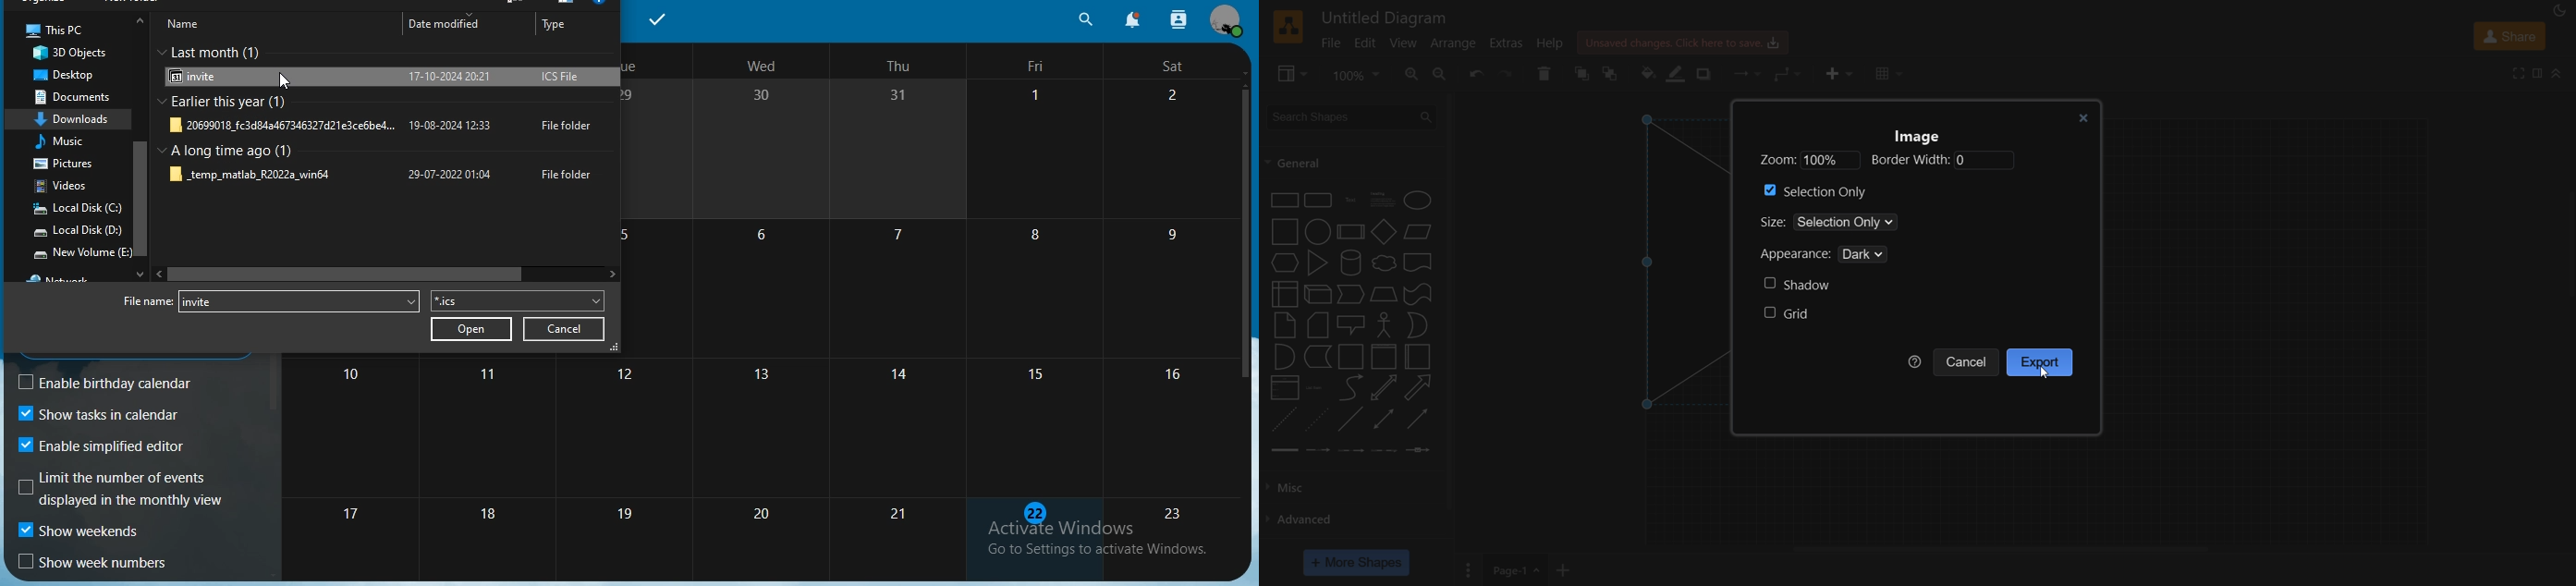 The image size is (2576, 588). I want to click on type, so click(556, 28).